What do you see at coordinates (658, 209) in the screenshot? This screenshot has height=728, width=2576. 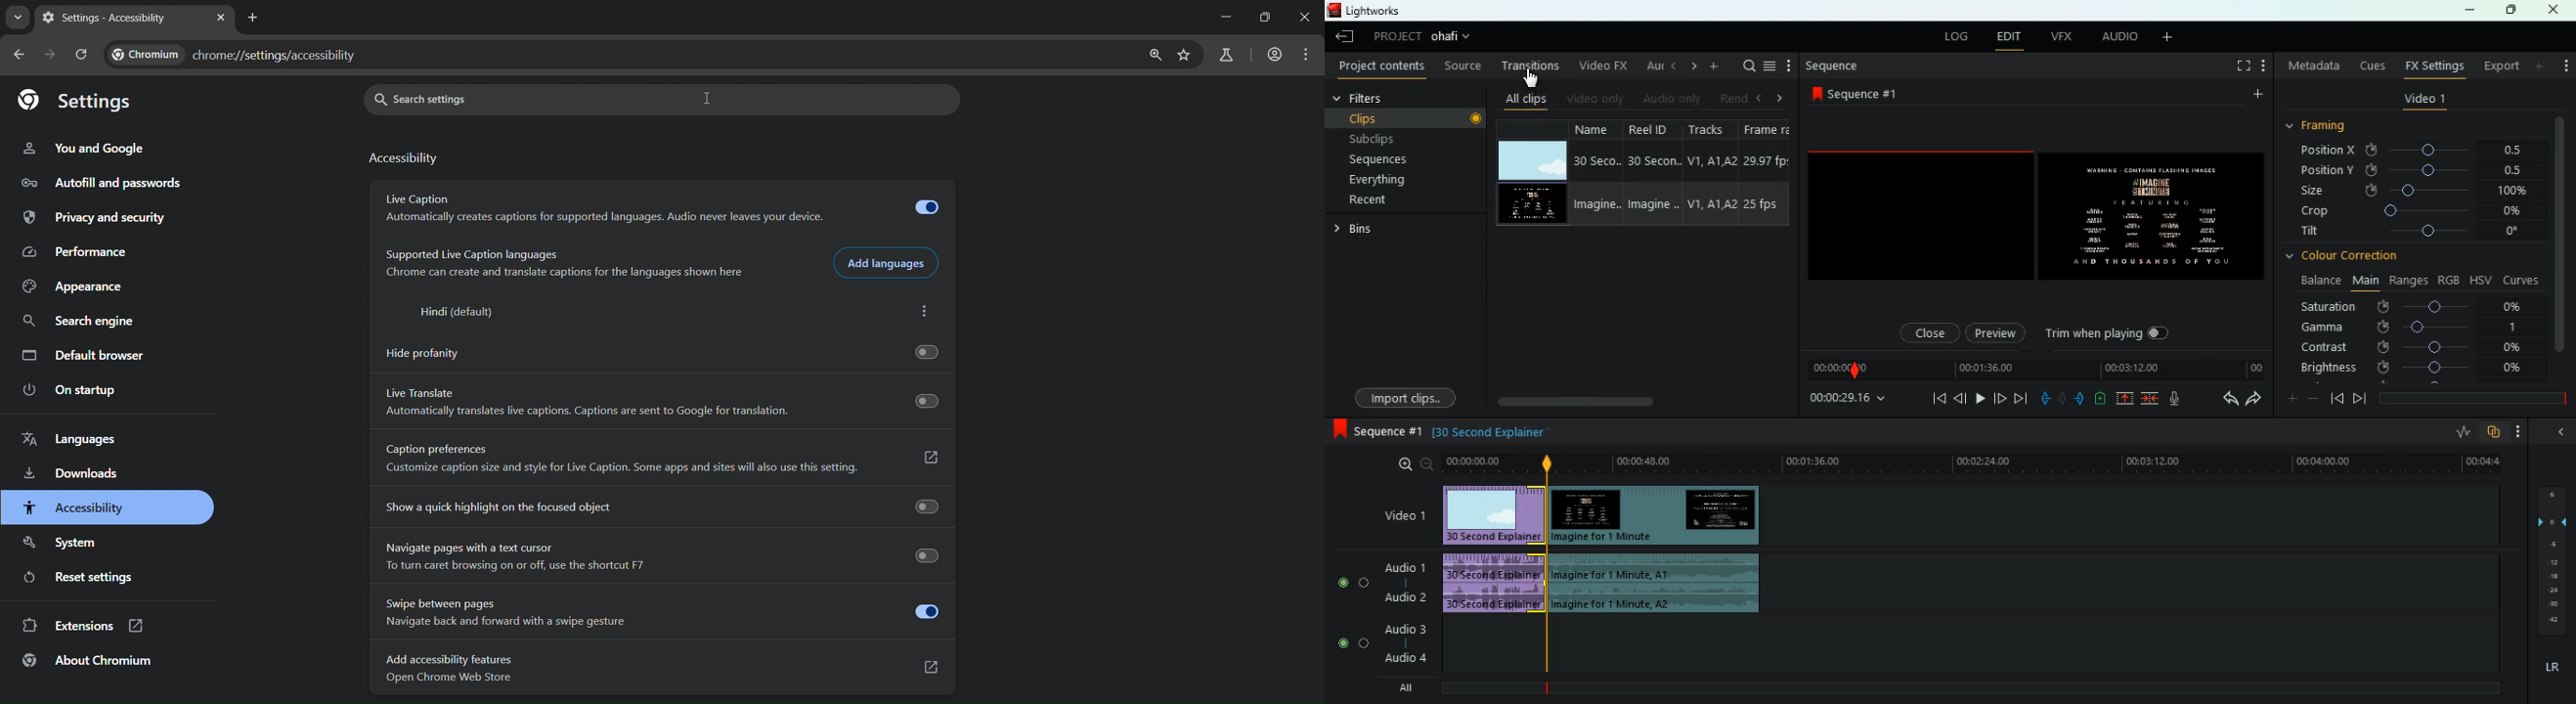 I see `Live Caption
Automatically creates captions for supported languages. Audio never leaves your device.` at bounding box center [658, 209].